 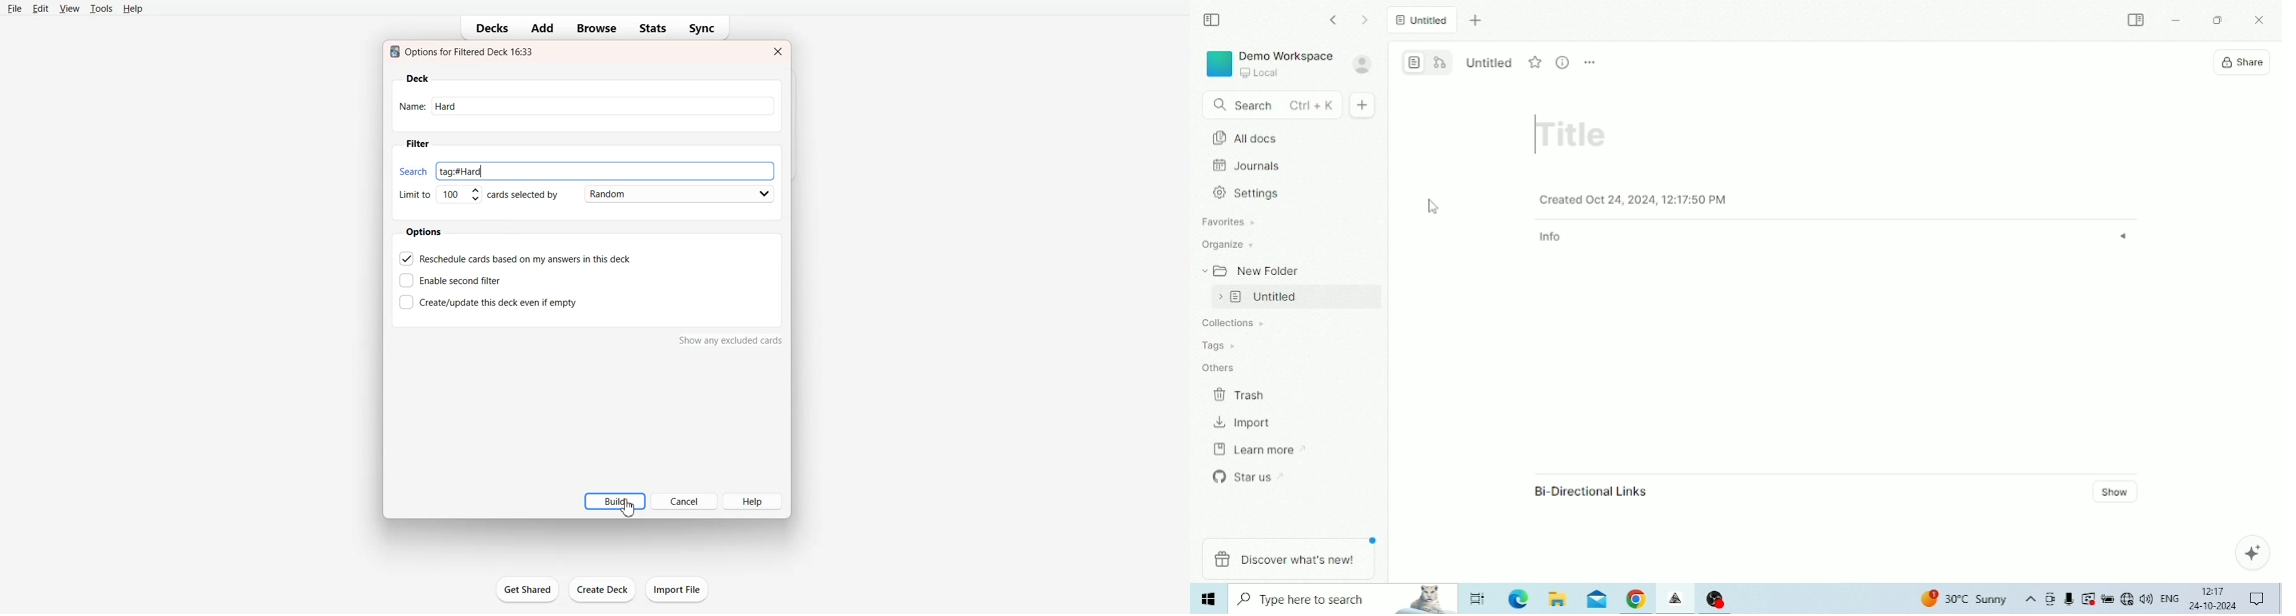 I want to click on Restore Down, so click(x=2217, y=21).